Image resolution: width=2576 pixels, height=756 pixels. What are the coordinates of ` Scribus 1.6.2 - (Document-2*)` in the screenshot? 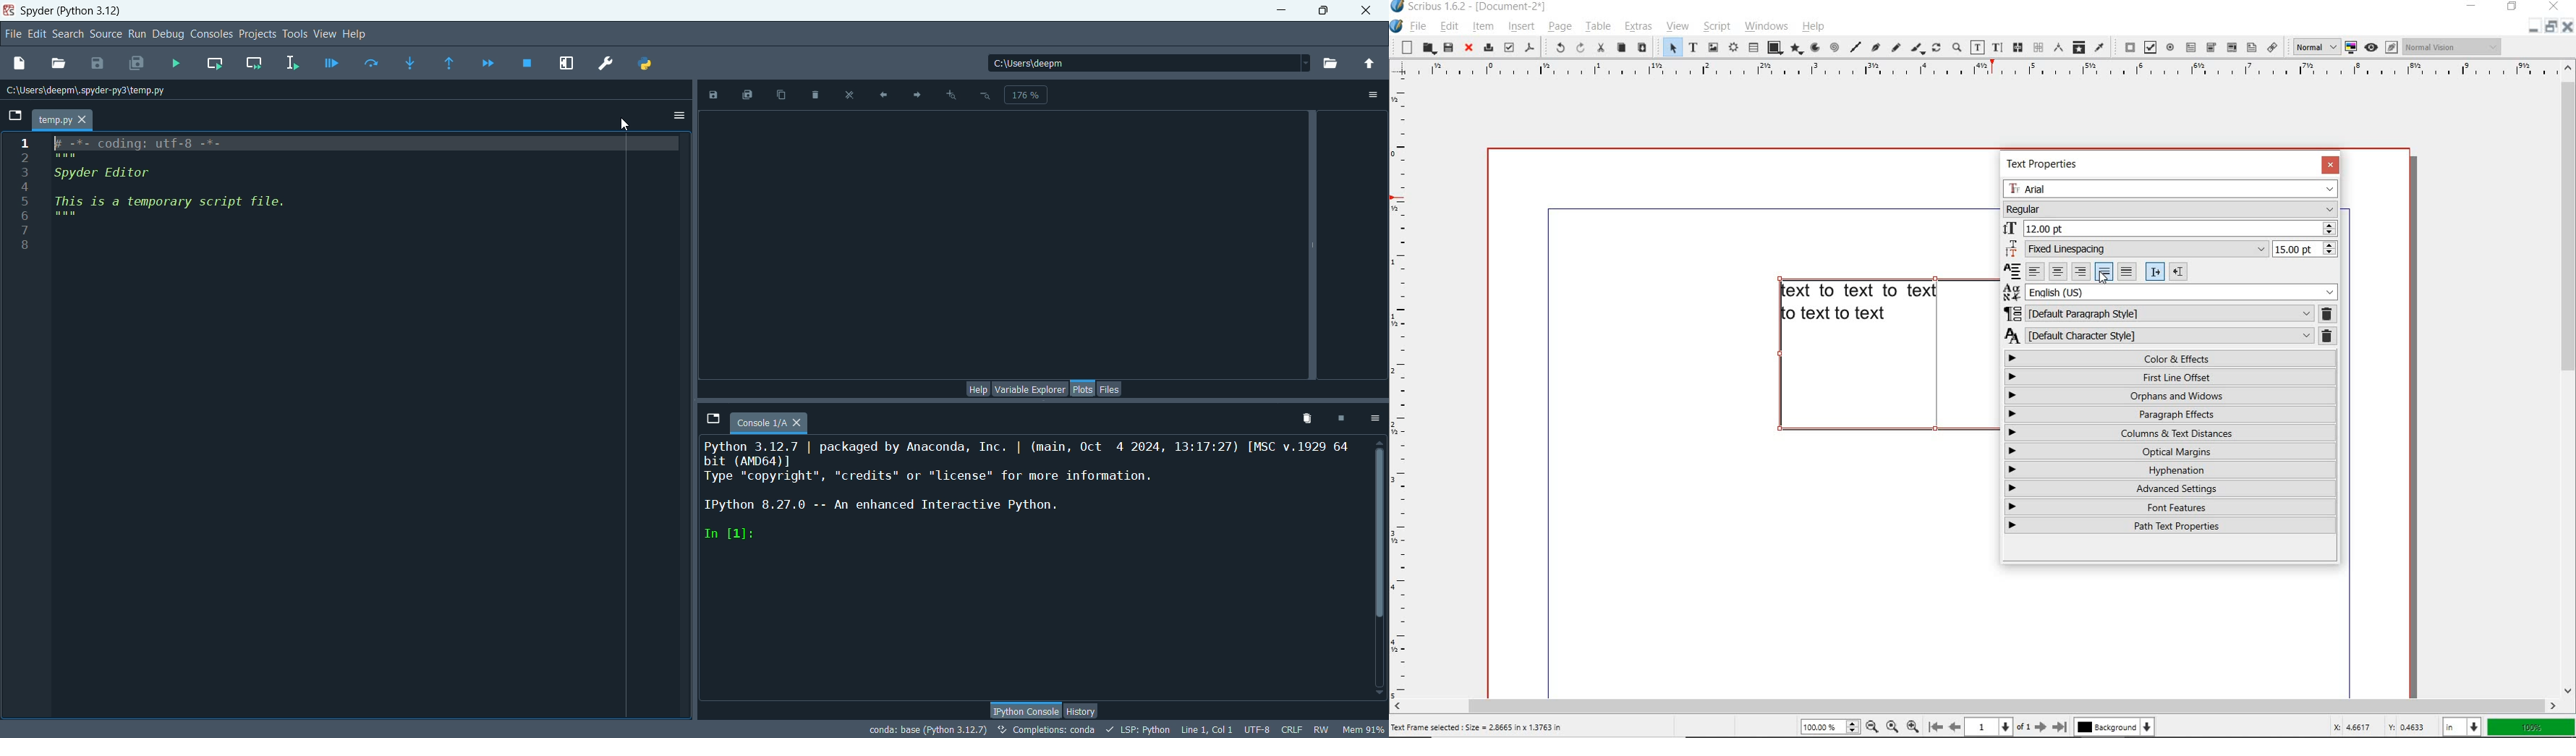 It's located at (1478, 7).